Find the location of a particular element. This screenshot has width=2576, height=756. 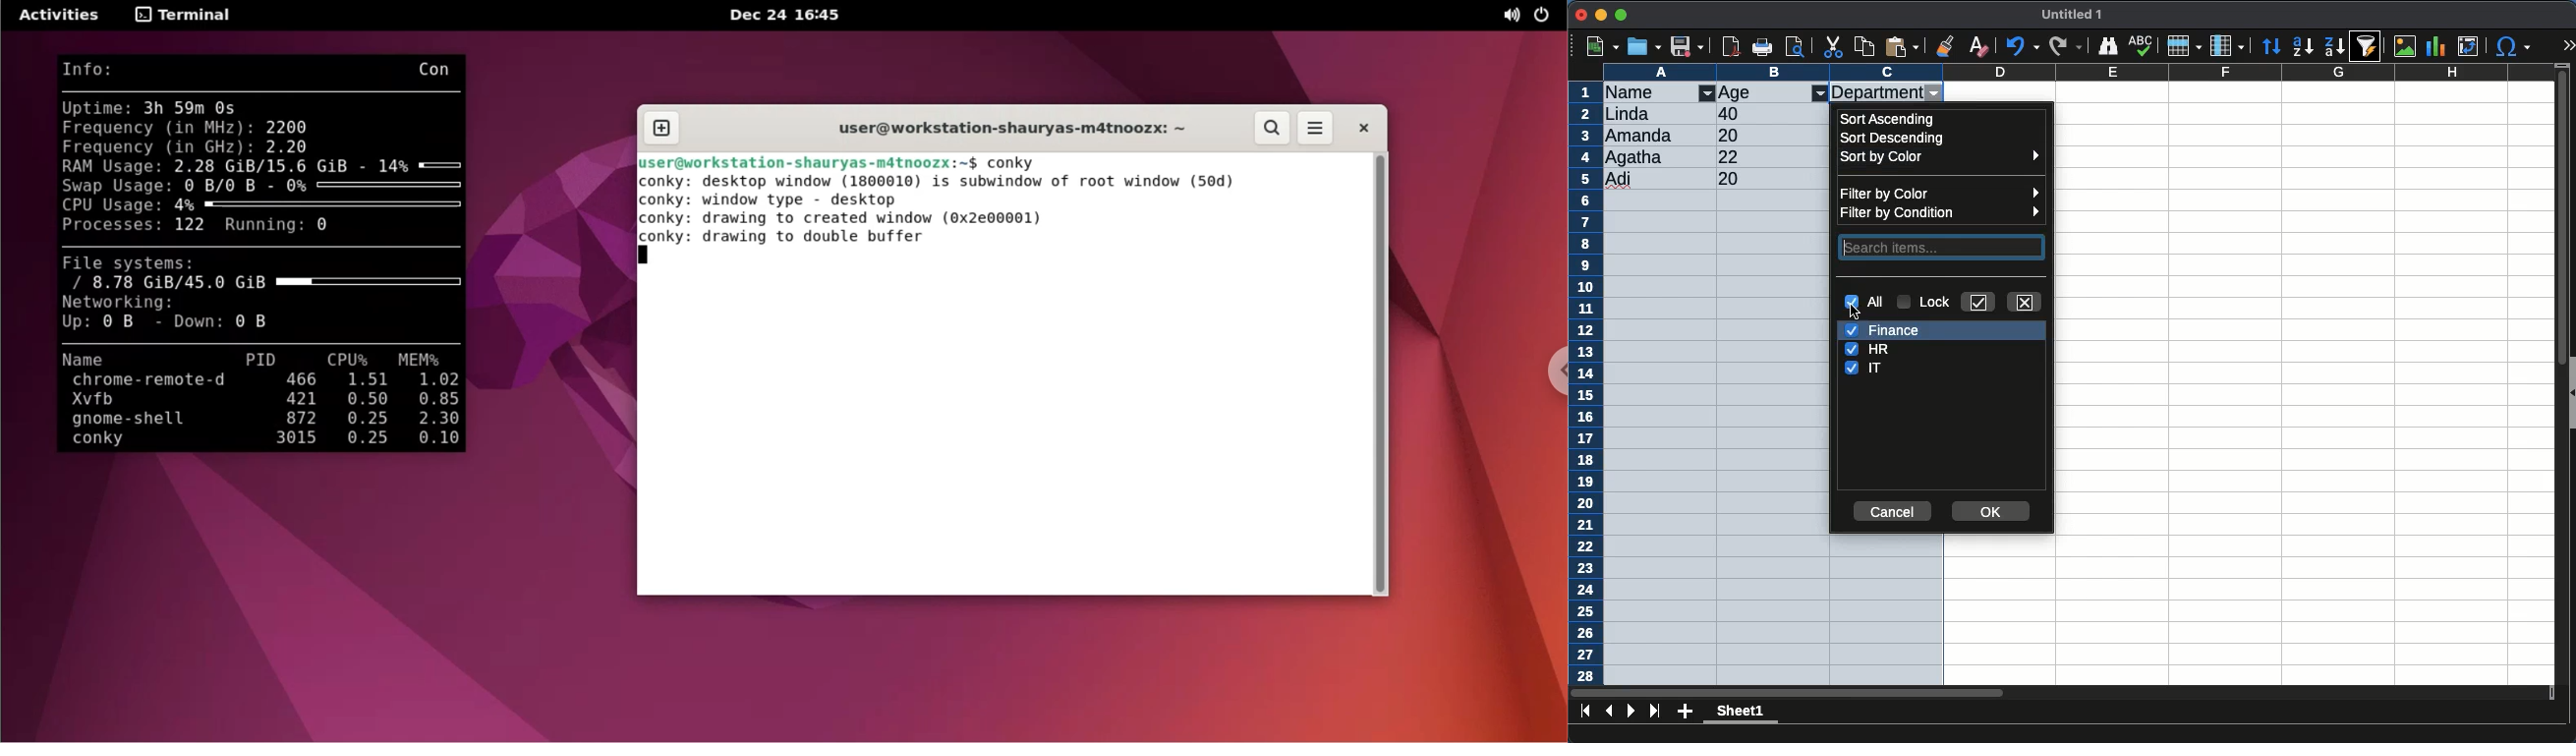

undo is located at coordinates (2023, 47).